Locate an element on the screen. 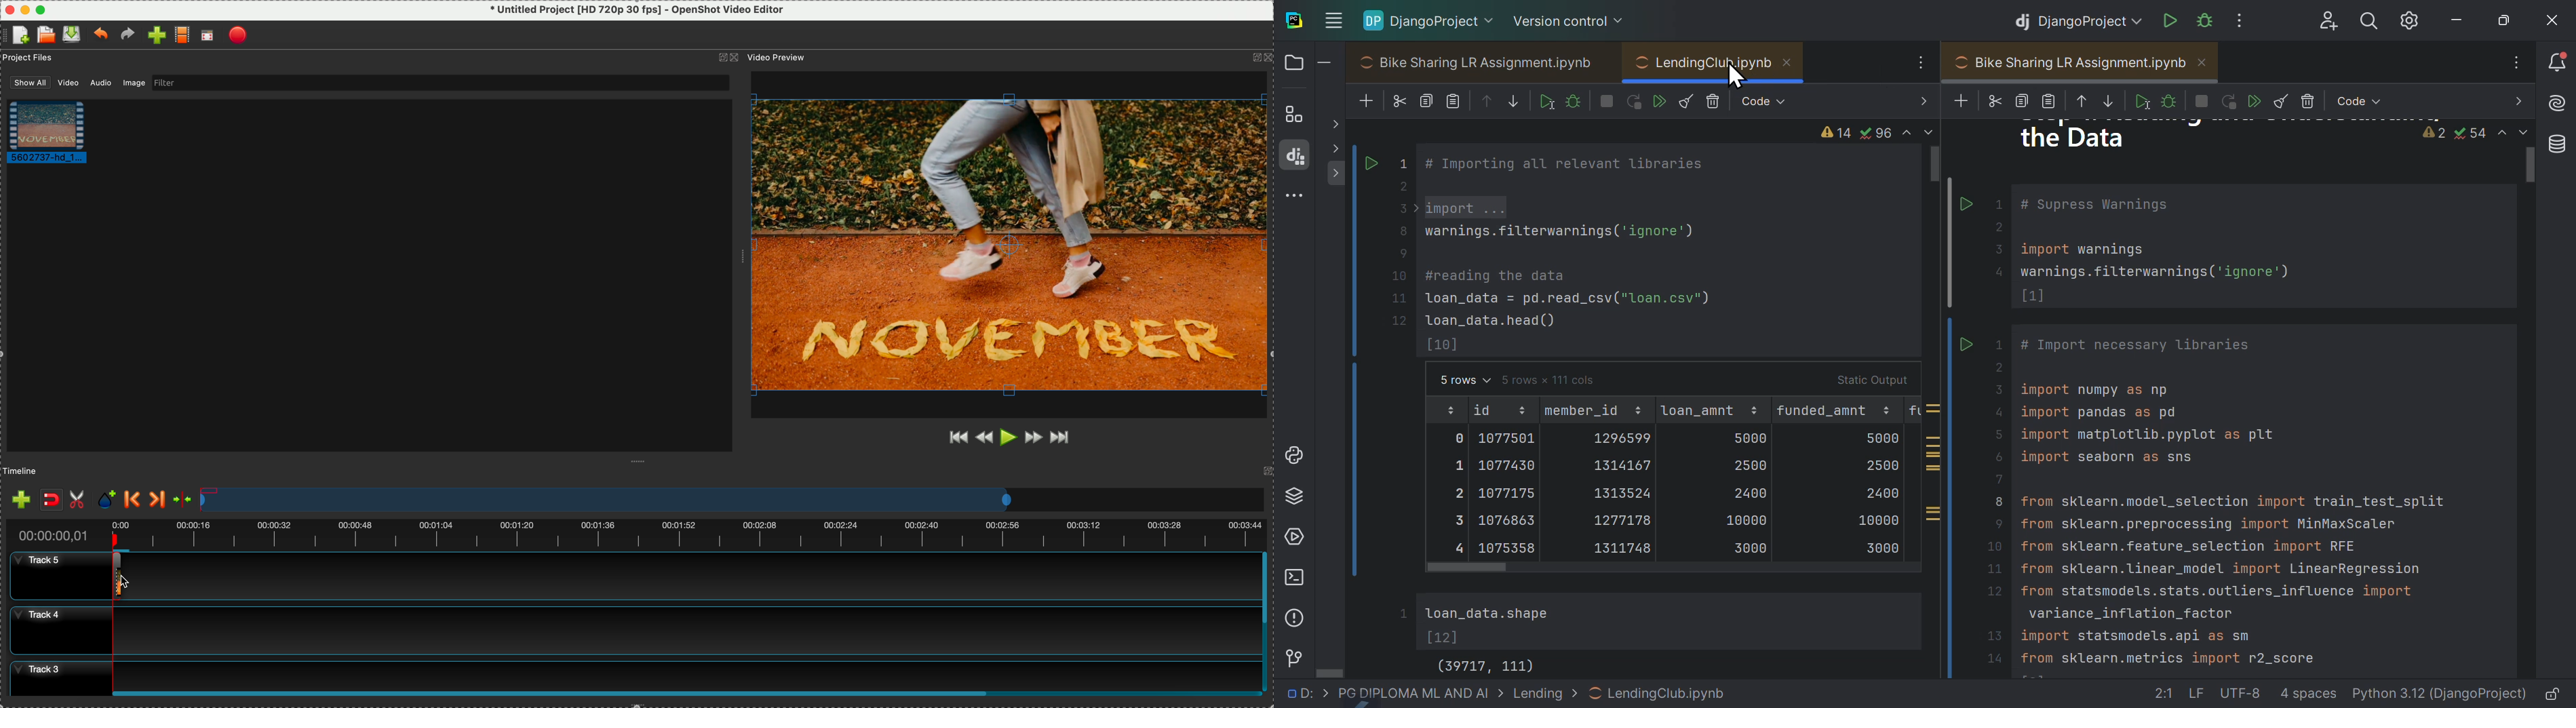 This screenshot has height=728, width=2576. Run all is located at coordinates (1664, 98).